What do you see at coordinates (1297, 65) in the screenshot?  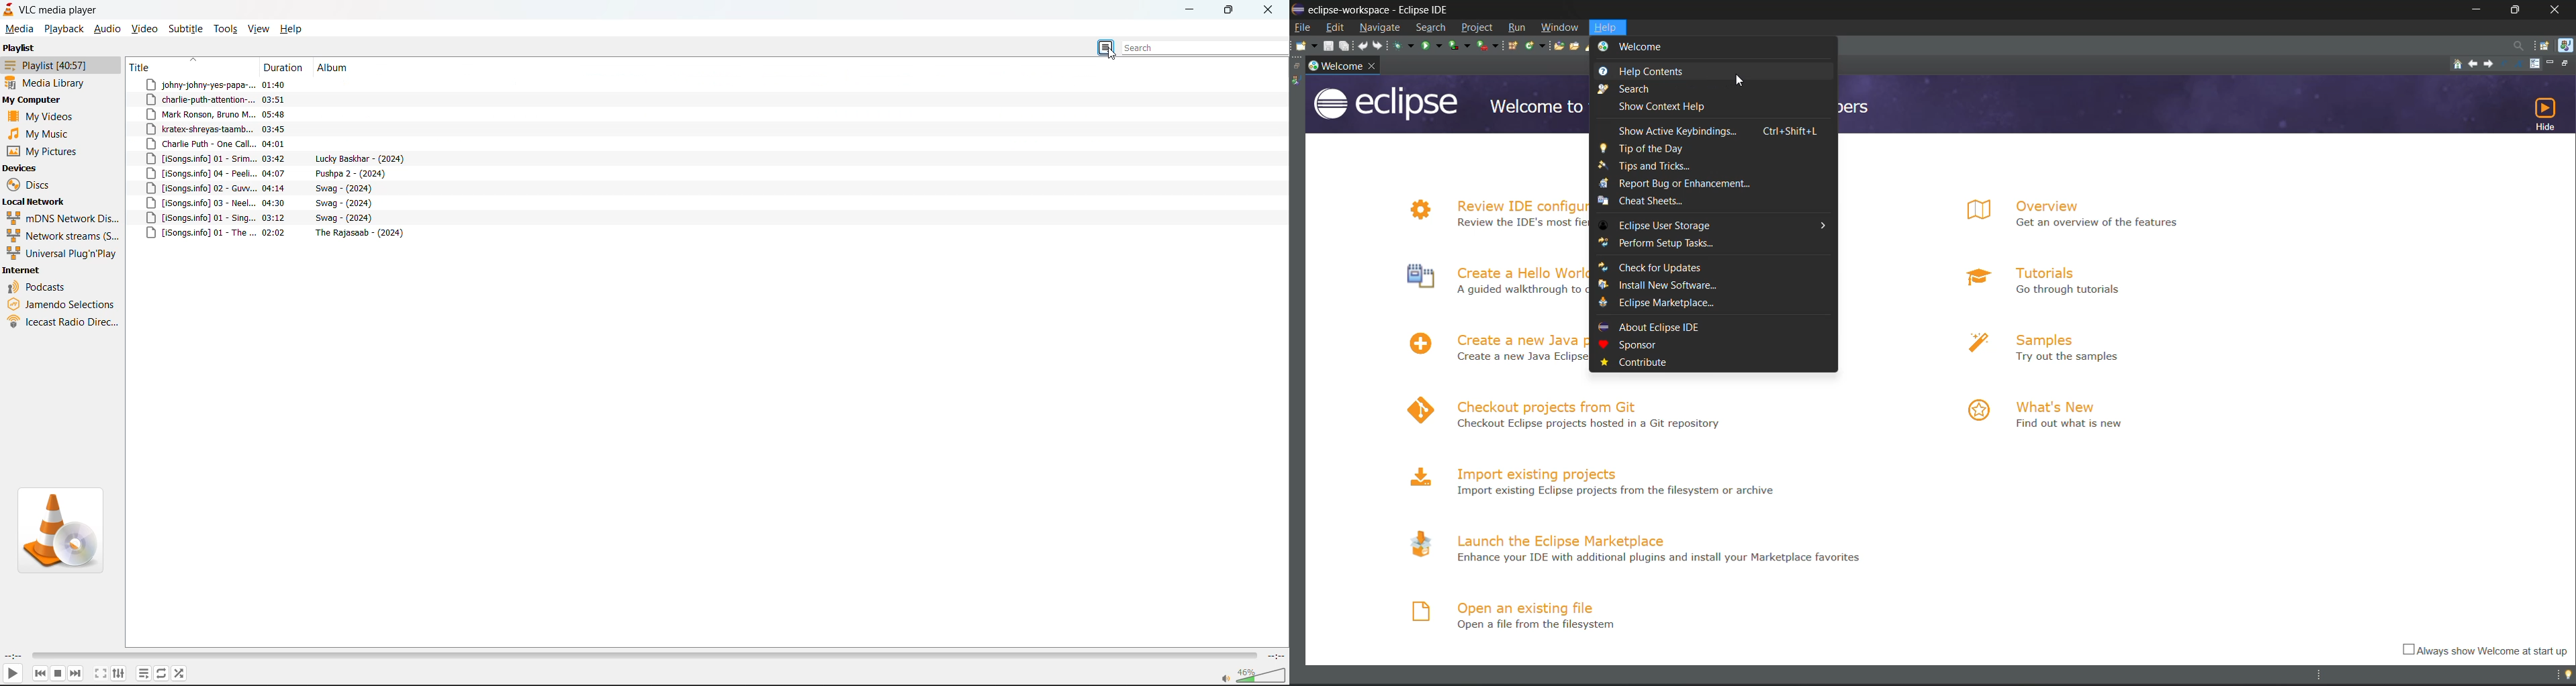 I see `restore` at bounding box center [1297, 65].